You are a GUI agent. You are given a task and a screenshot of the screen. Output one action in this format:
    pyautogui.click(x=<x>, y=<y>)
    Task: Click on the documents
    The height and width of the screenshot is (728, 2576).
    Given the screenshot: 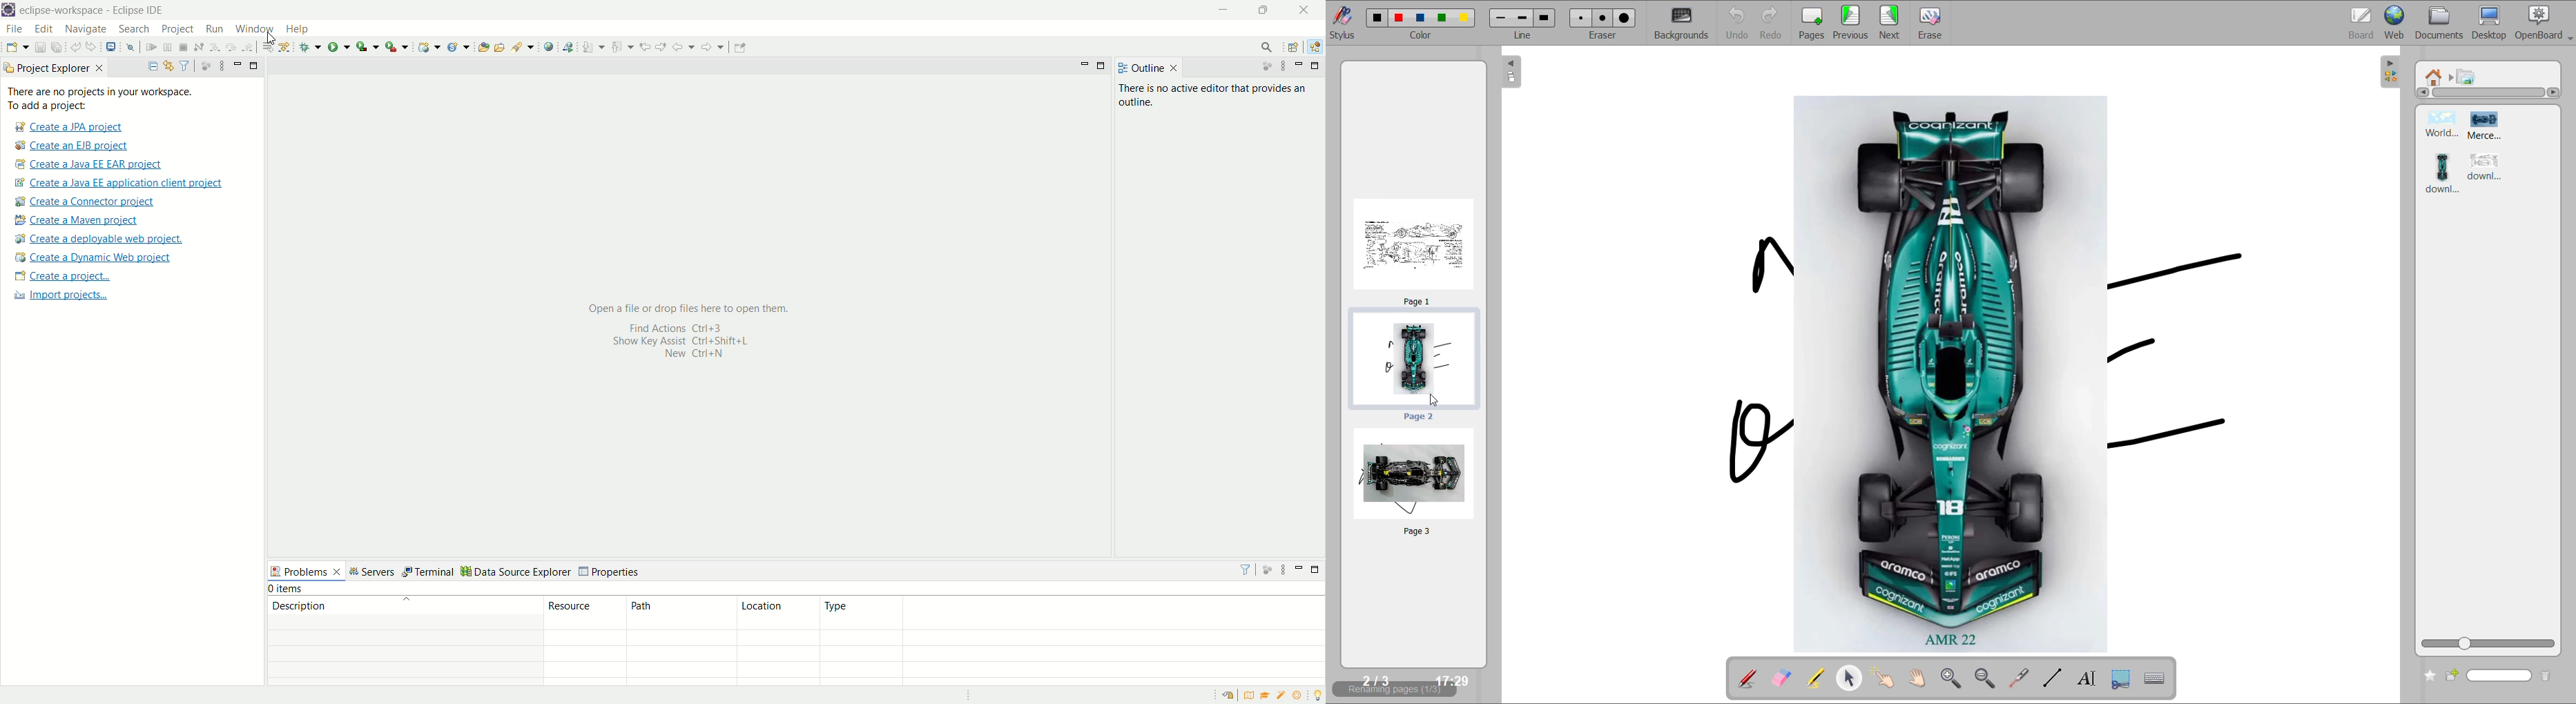 What is the action you would take?
    pyautogui.click(x=2441, y=23)
    